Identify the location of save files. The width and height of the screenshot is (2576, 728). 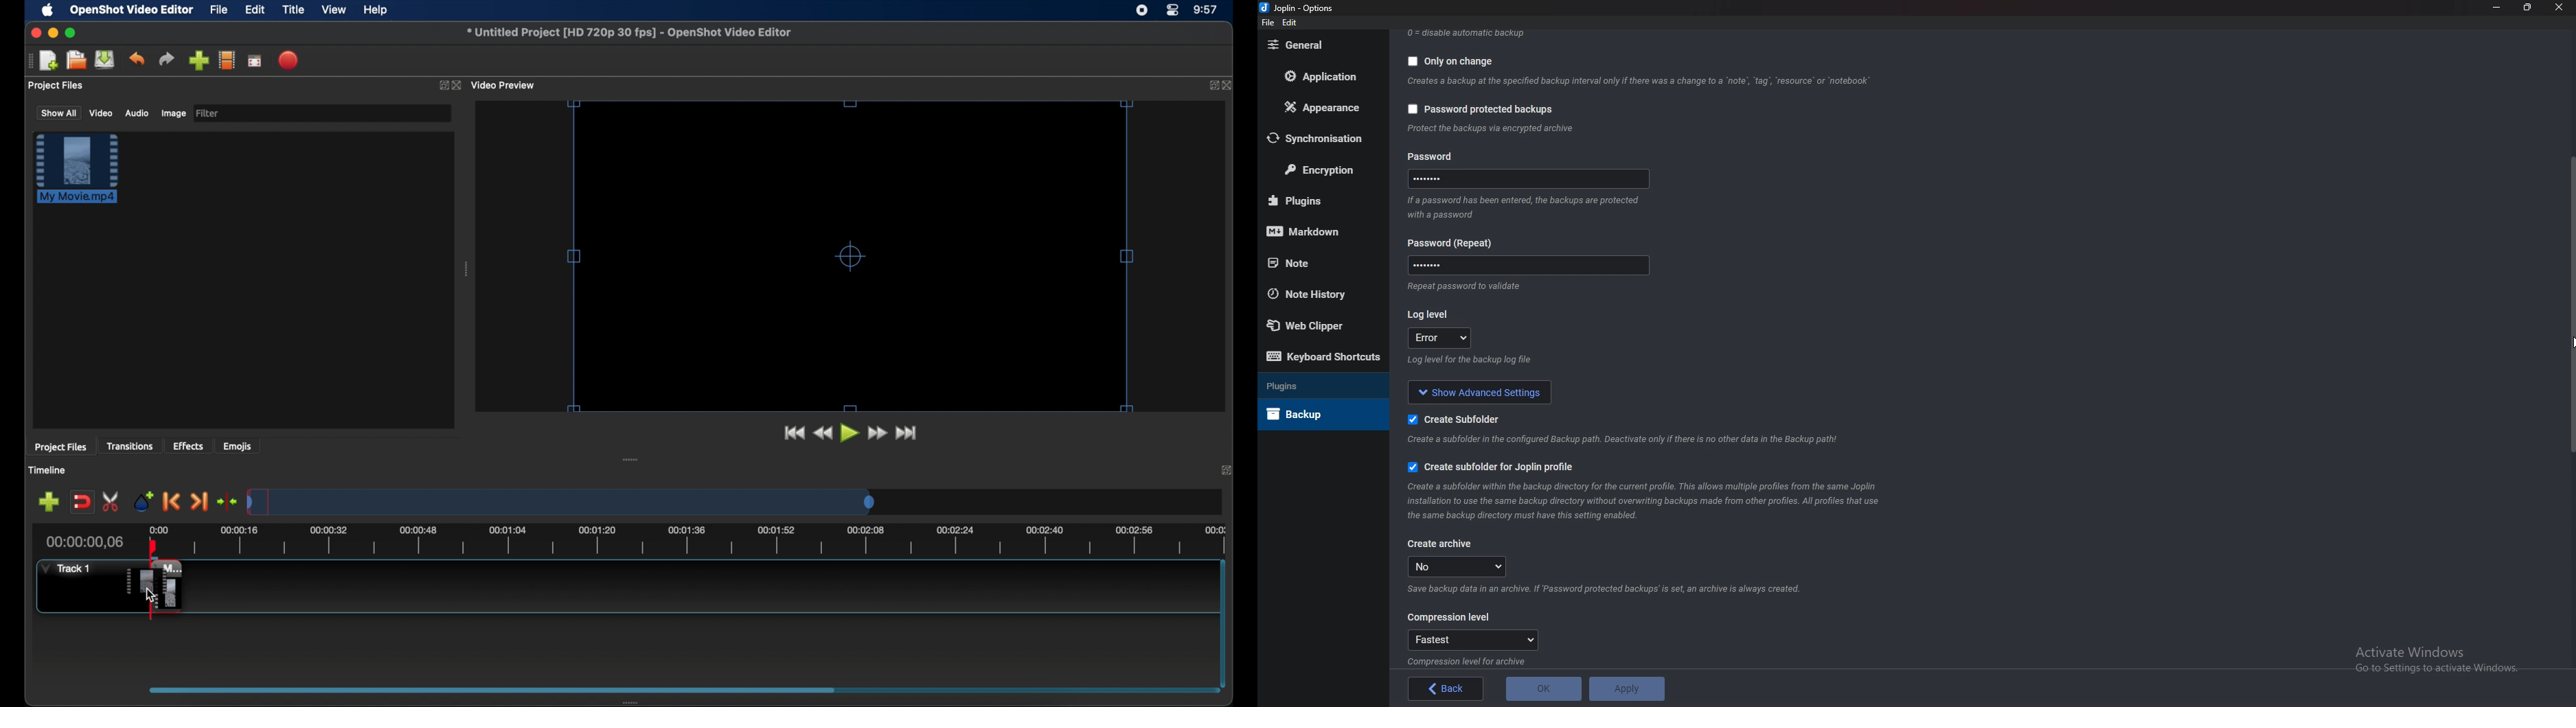
(106, 60).